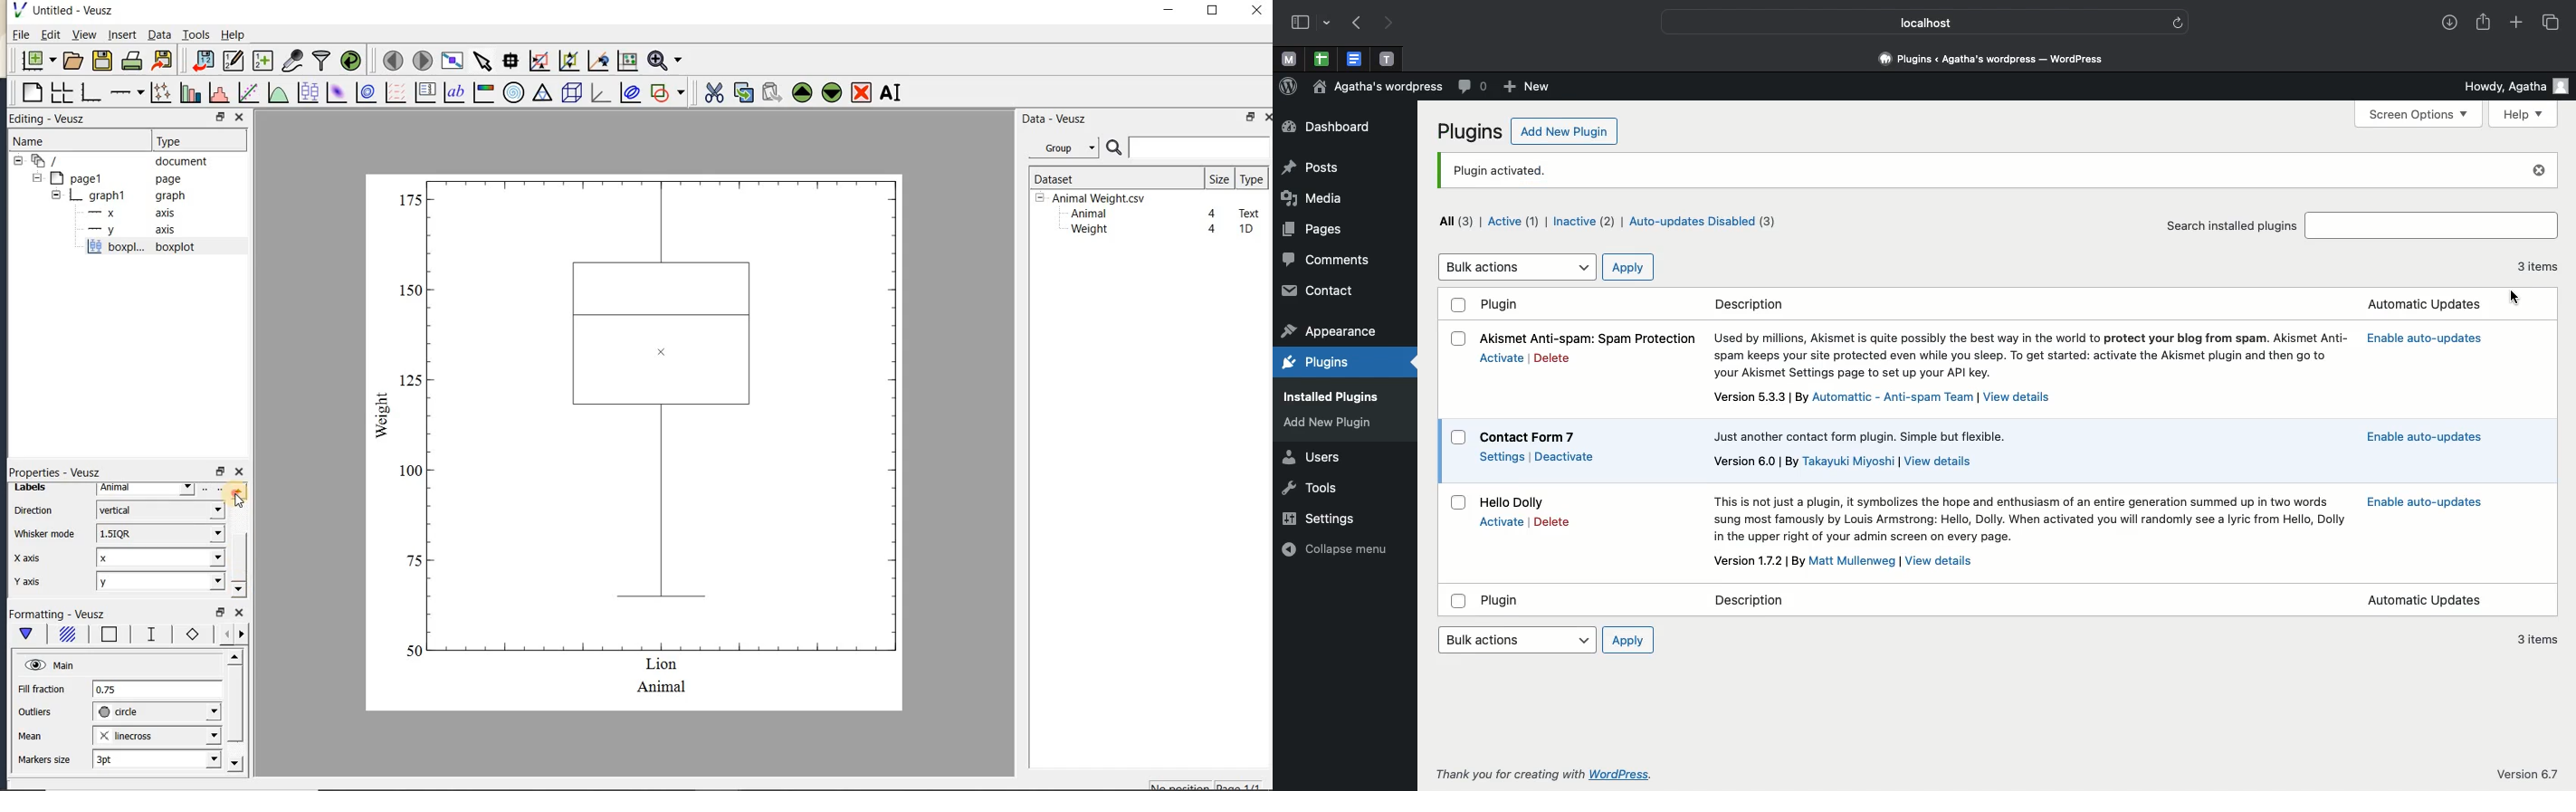  What do you see at coordinates (128, 230) in the screenshot?
I see `axis` at bounding box center [128, 230].